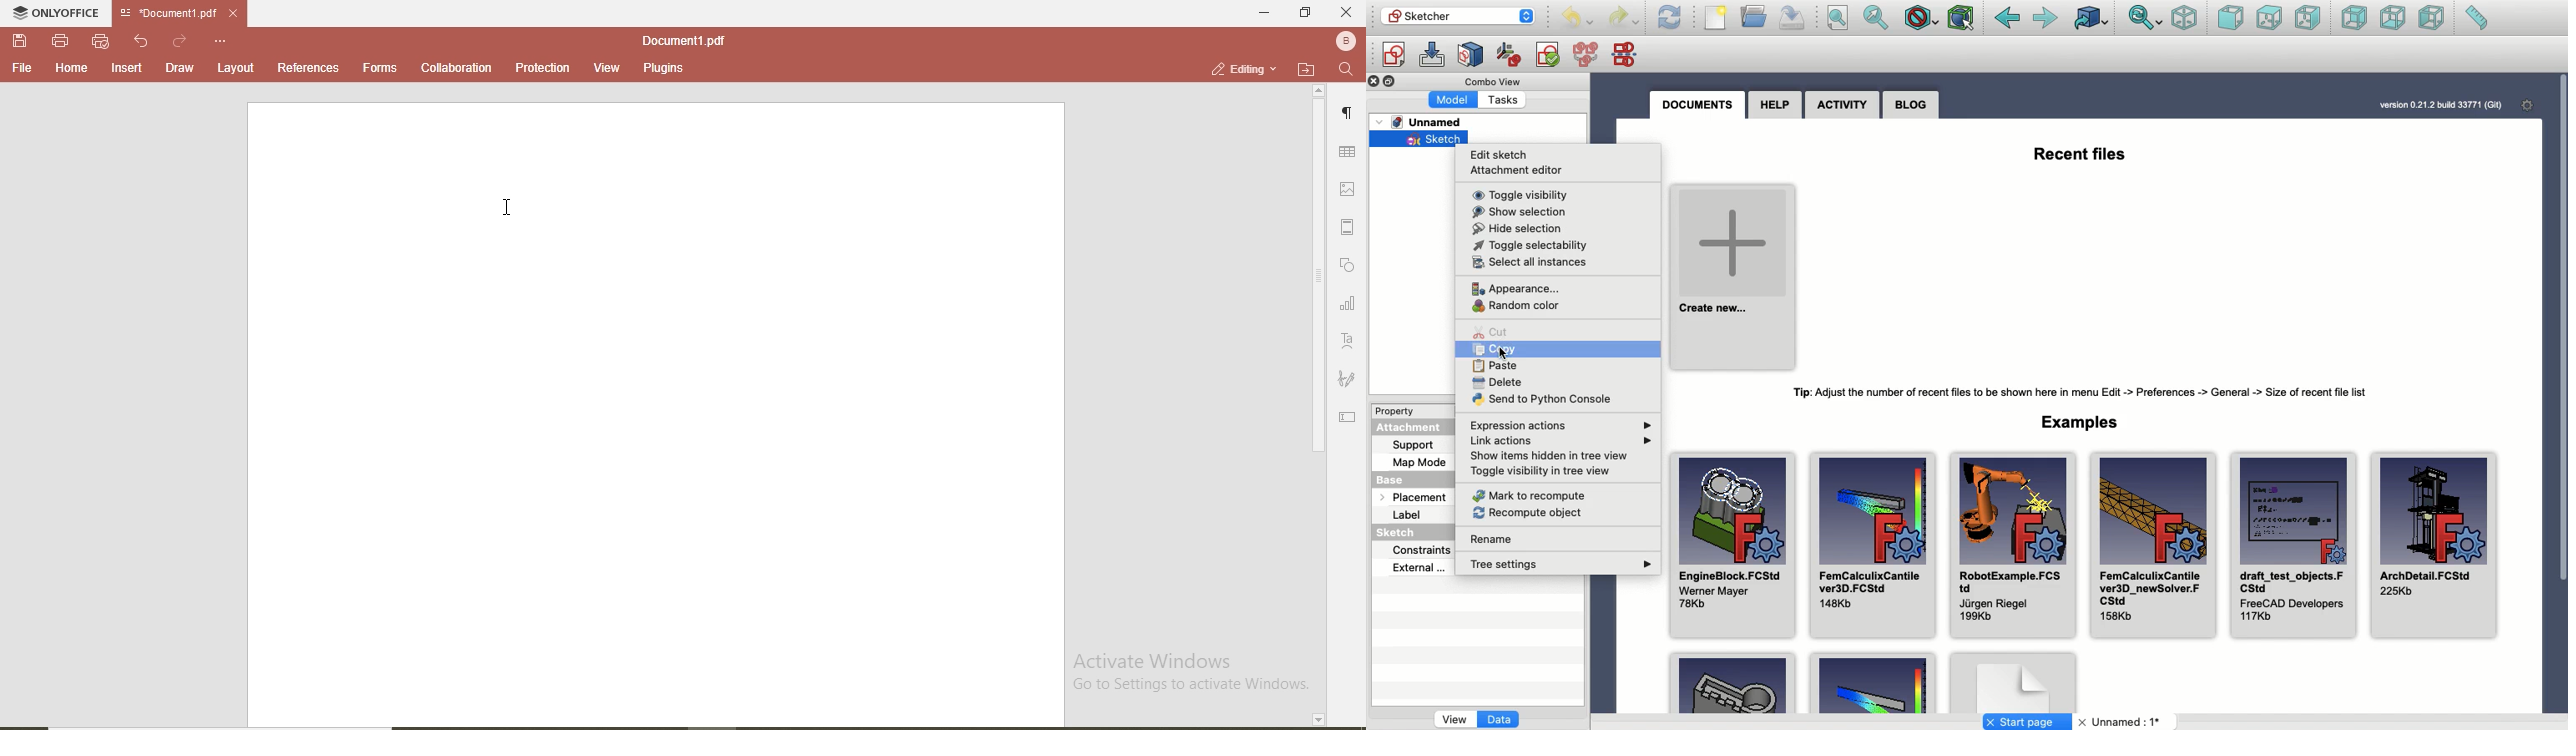 The height and width of the screenshot is (756, 2576). Describe the element at coordinates (2093, 18) in the screenshot. I see `Go to linked object` at that location.